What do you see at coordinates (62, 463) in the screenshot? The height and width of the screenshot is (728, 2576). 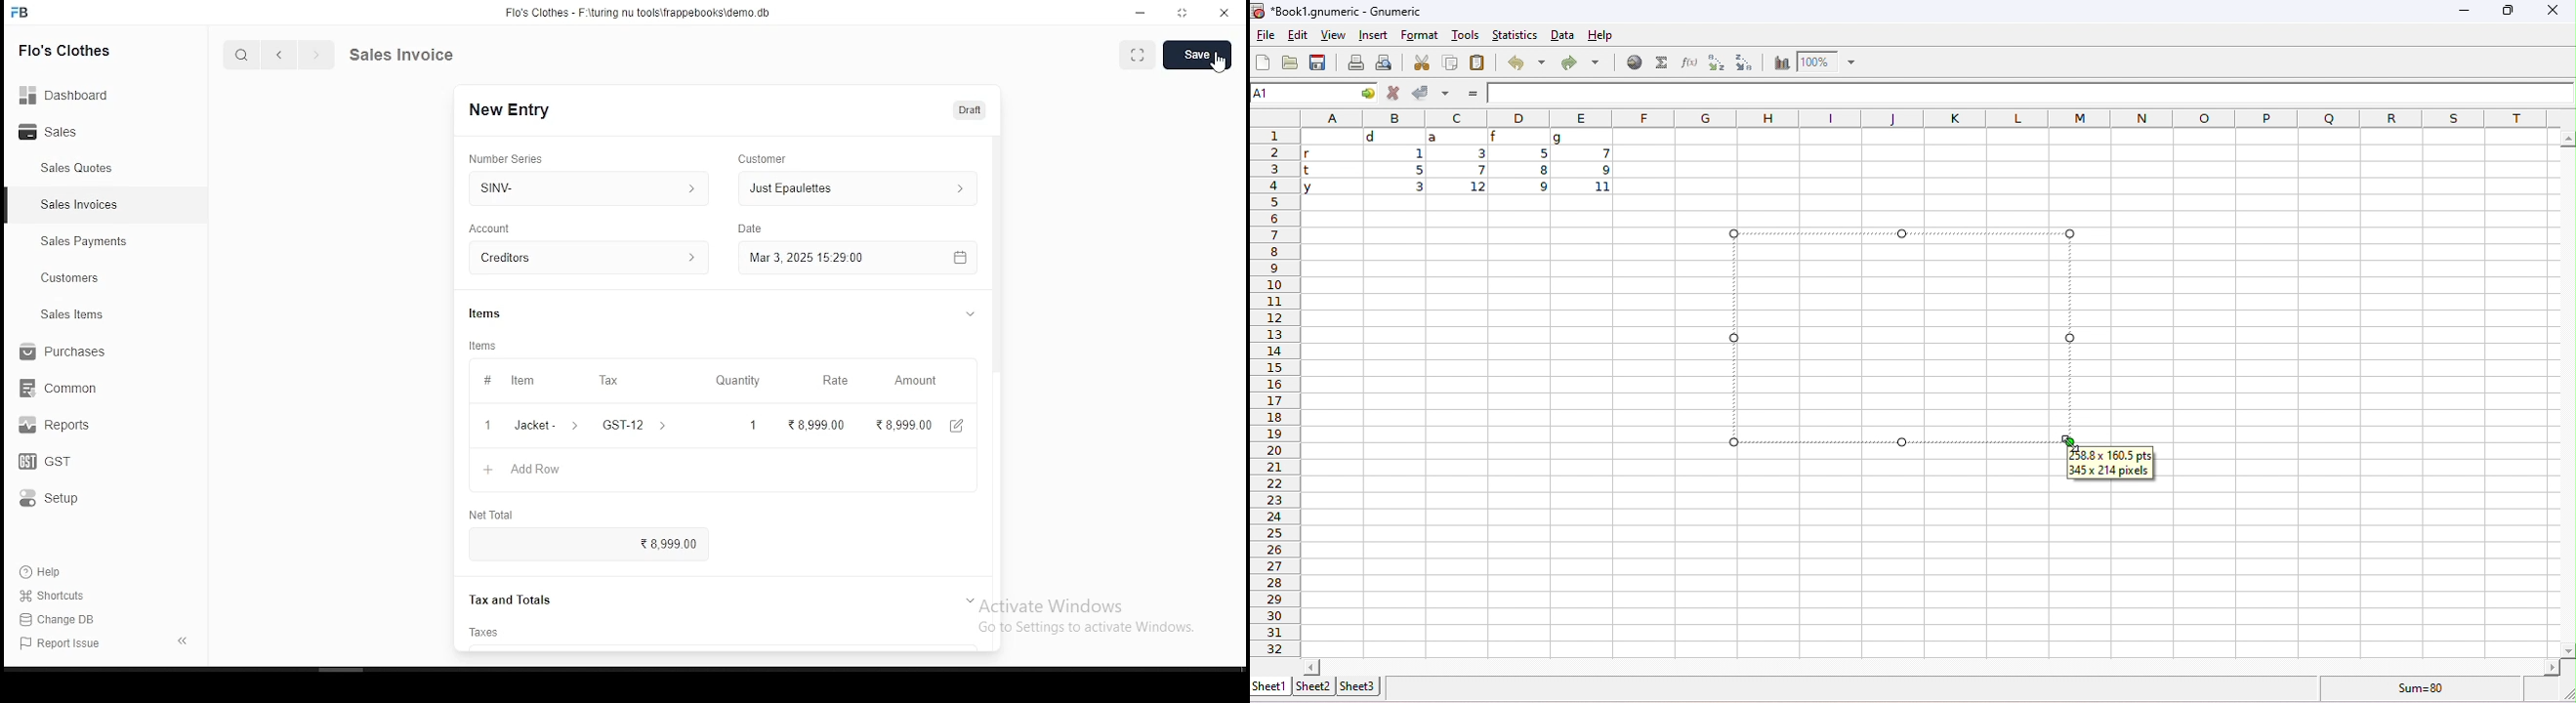 I see `GST` at bounding box center [62, 463].